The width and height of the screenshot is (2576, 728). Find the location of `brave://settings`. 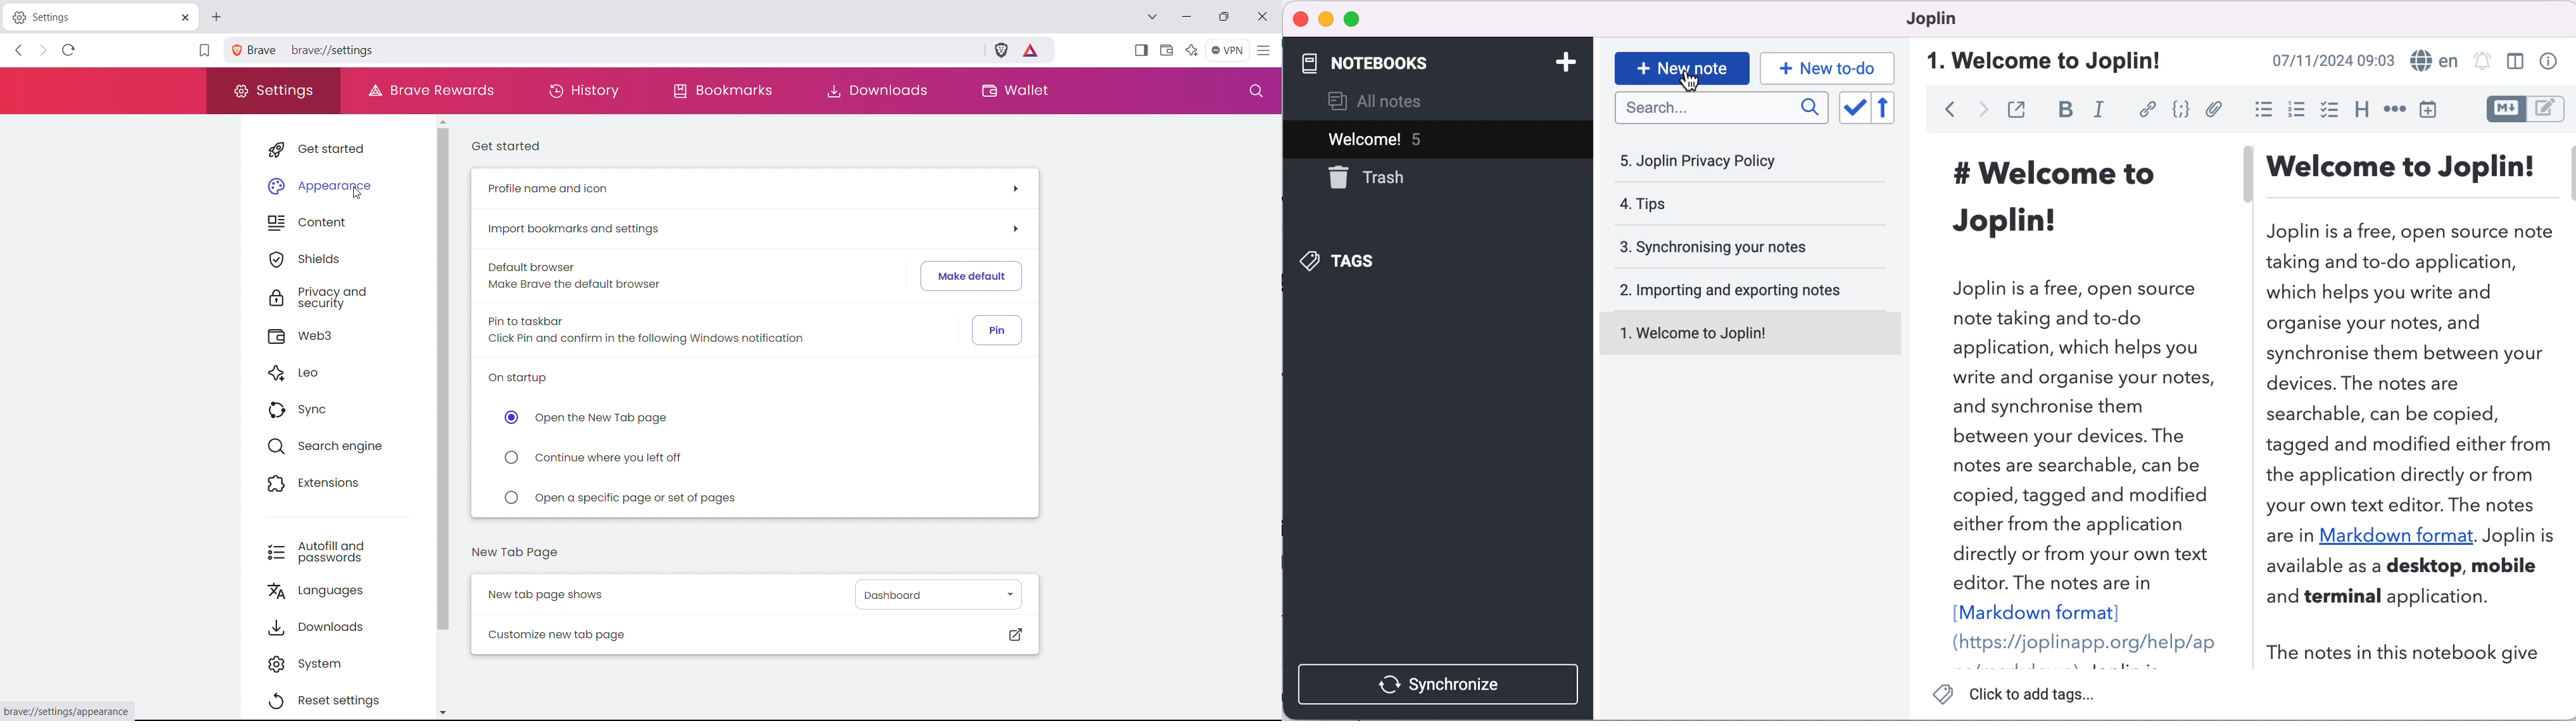

brave://settings is located at coordinates (629, 50).